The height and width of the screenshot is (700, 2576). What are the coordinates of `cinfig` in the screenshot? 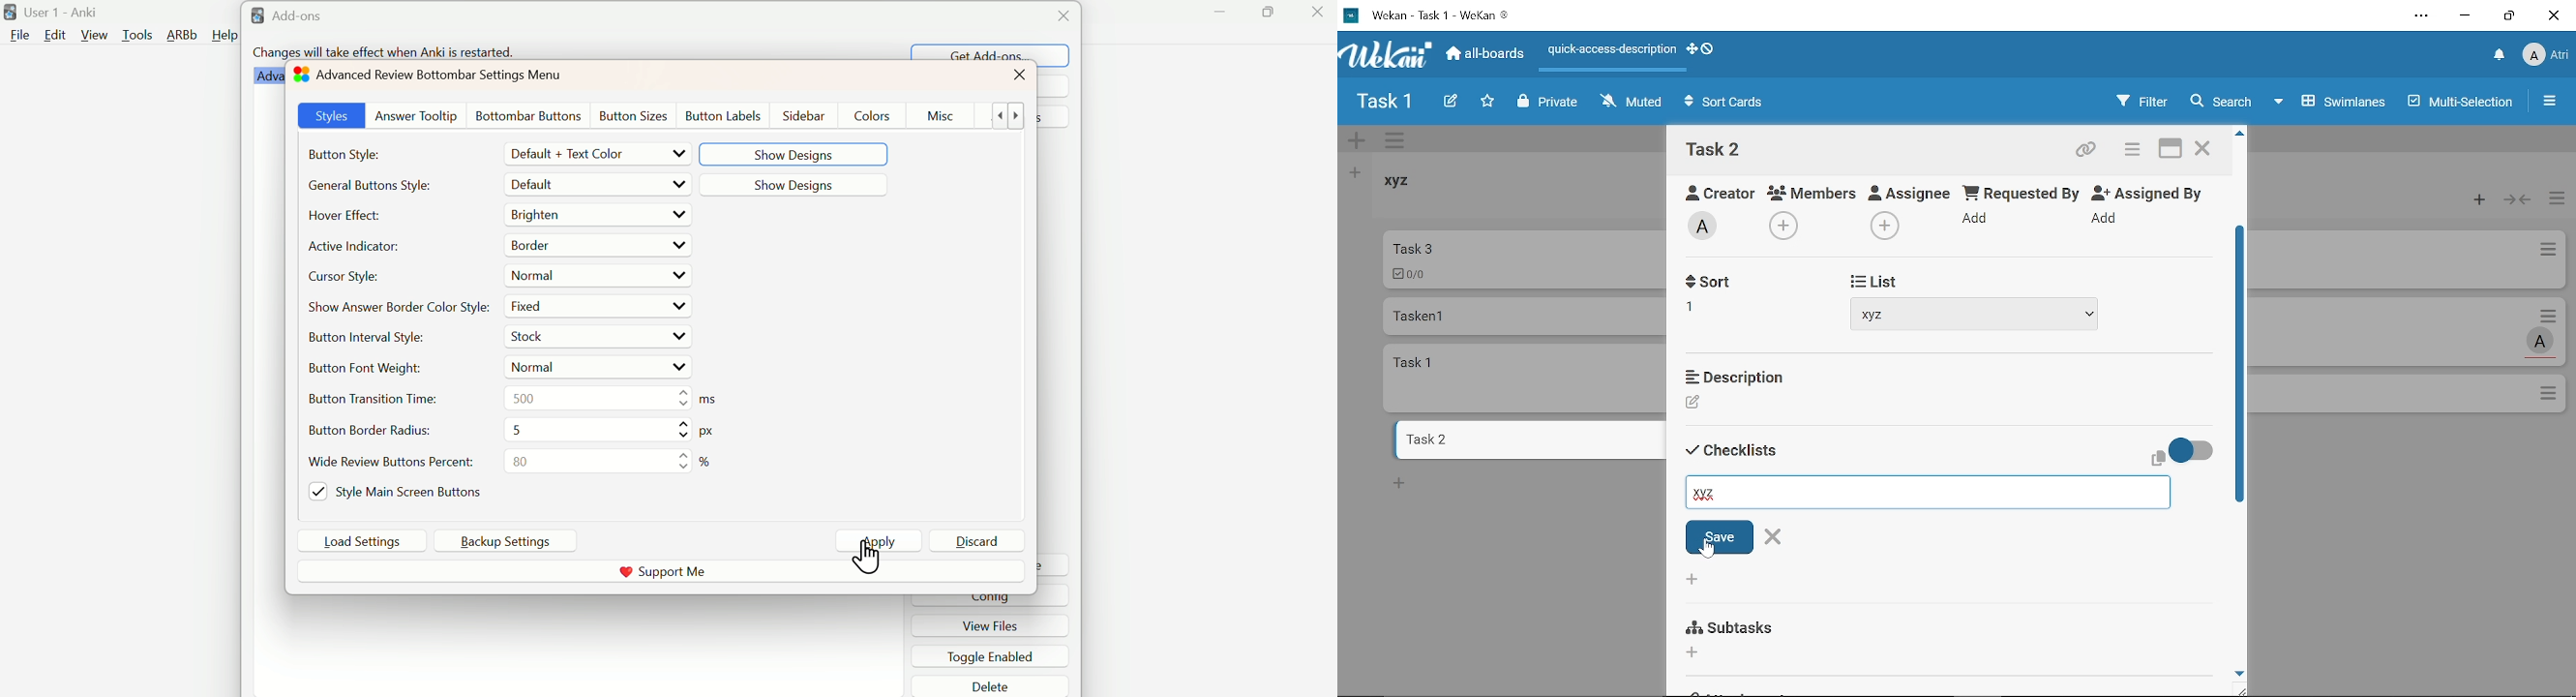 It's located at (991, 599).